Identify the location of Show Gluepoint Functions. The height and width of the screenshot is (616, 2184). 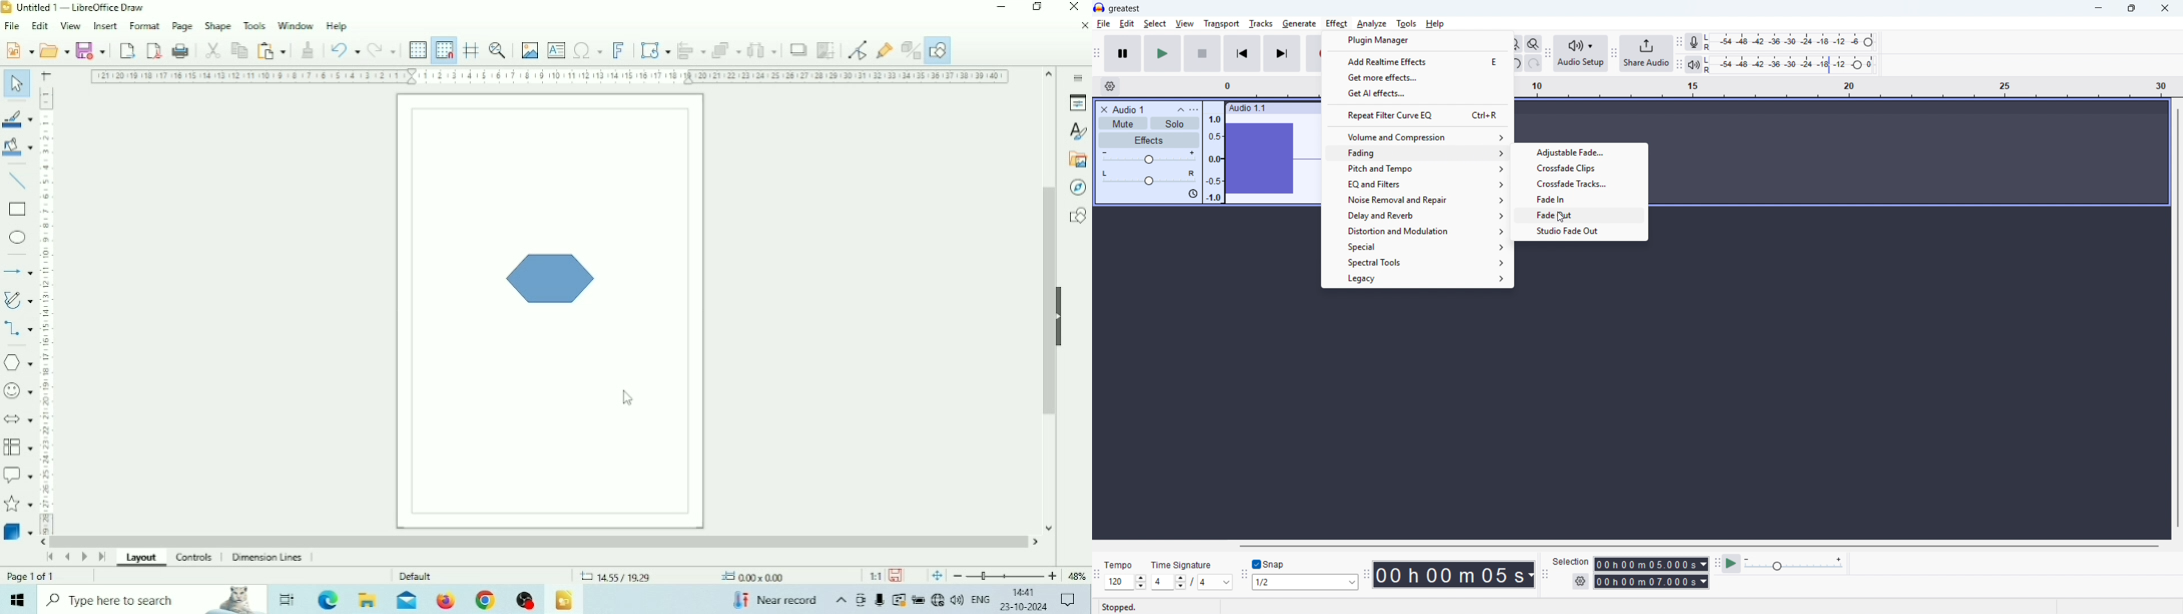
(884, 51).